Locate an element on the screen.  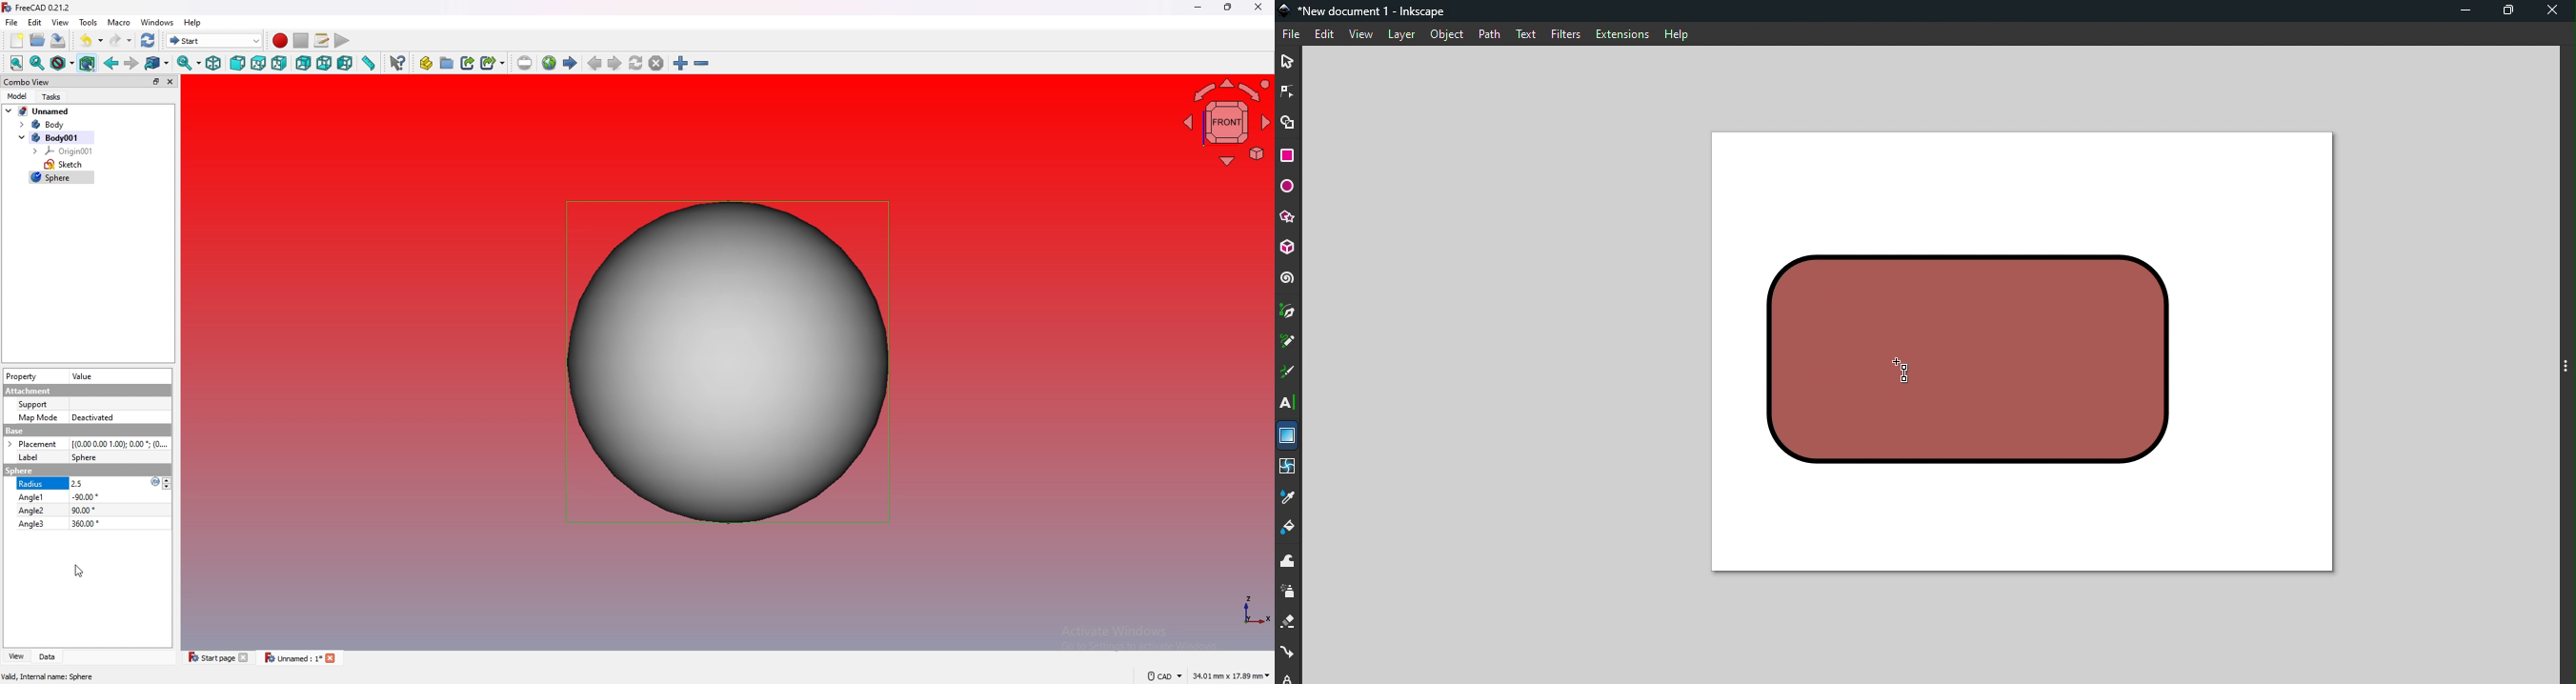
open website is located at coordinates (549, 63).